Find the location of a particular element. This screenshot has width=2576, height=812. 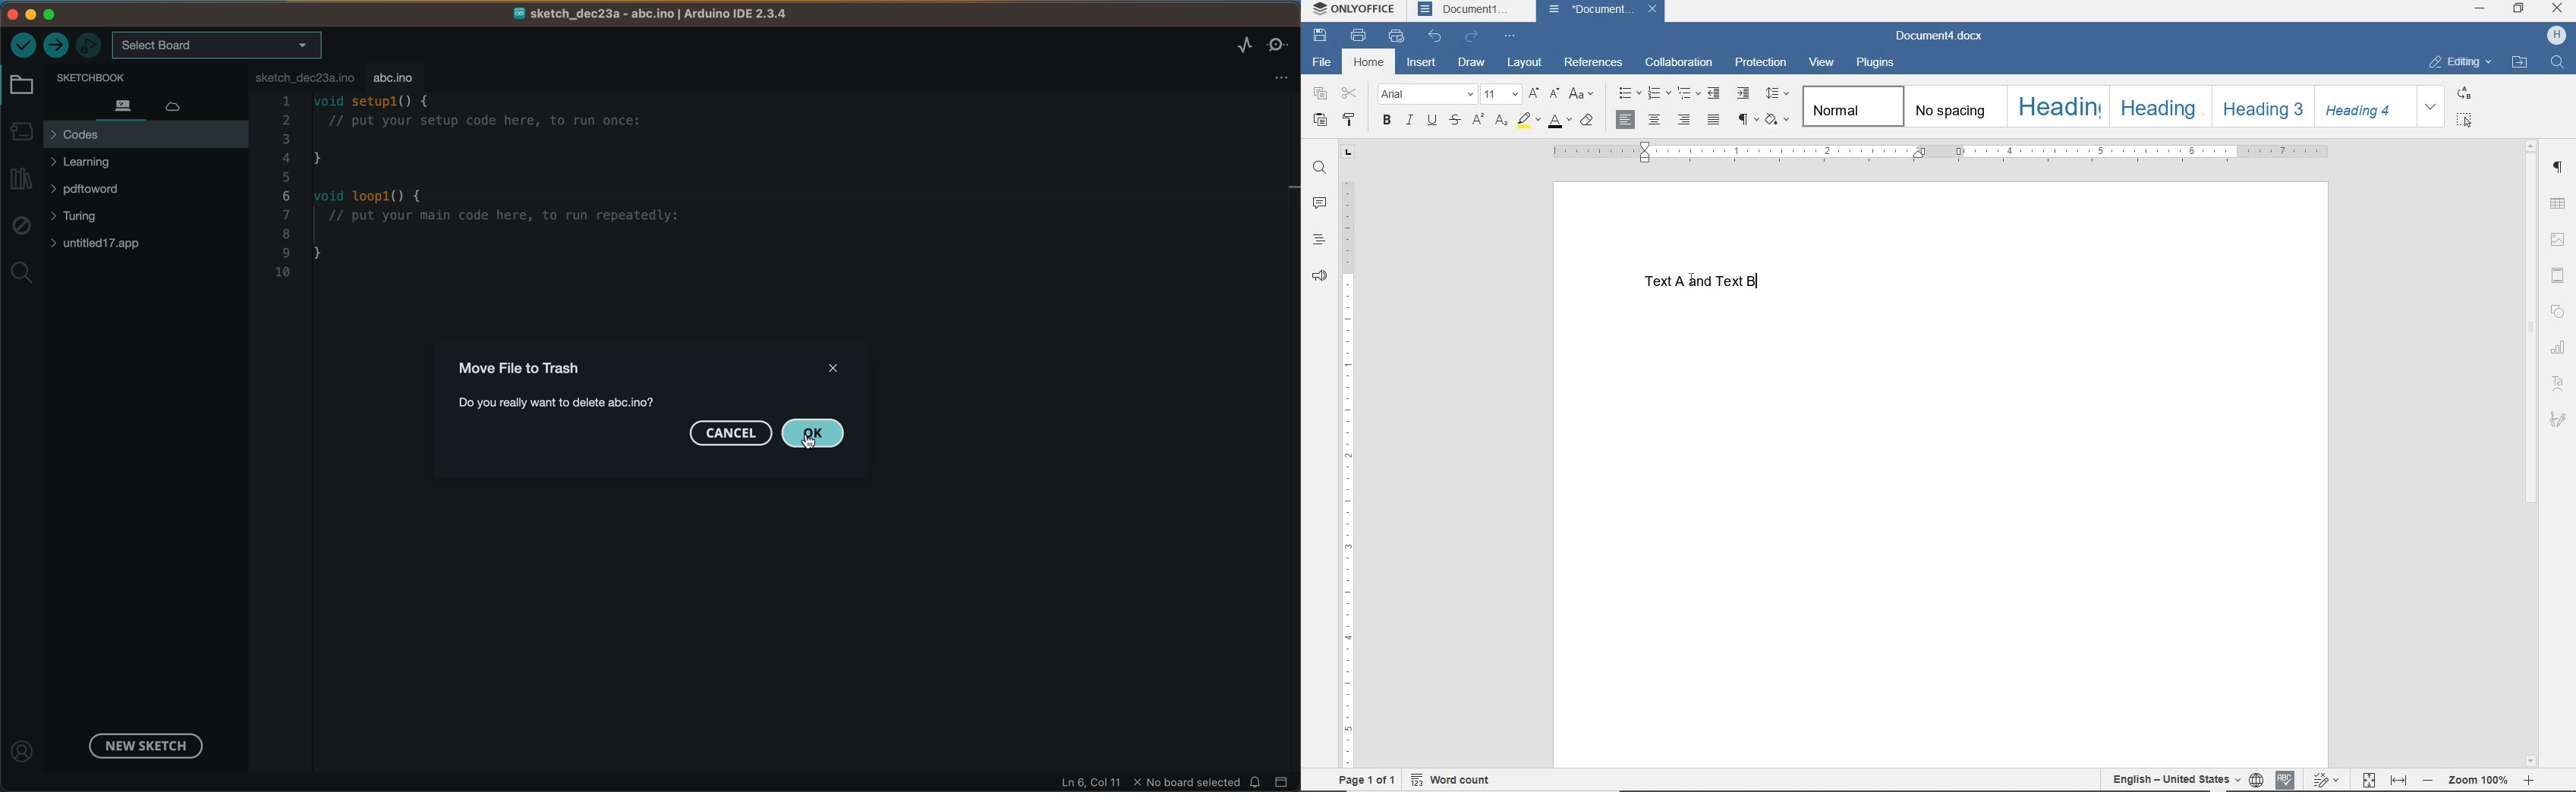

ALIGN CENTER is located at coordinates (1655, 121).